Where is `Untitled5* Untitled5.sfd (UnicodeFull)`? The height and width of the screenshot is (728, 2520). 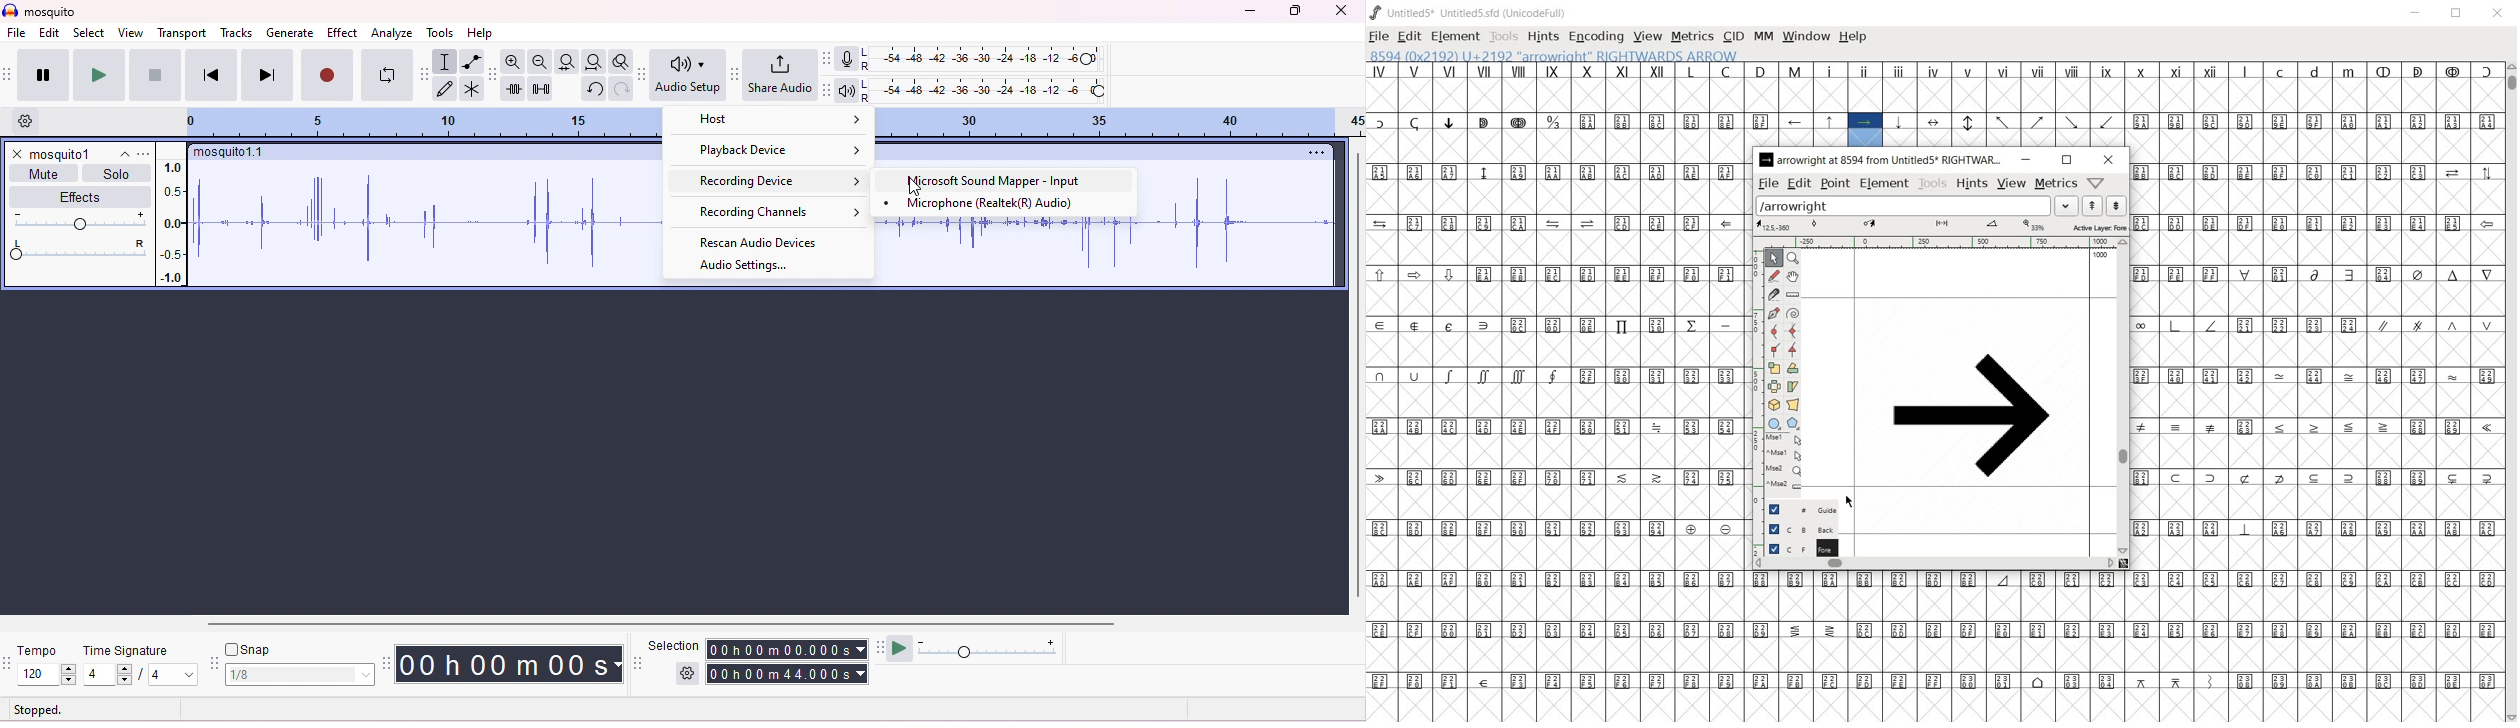 Untitled5* Untitled5.sfd (UnicodeFull) is located at coordinates (1471, 13).